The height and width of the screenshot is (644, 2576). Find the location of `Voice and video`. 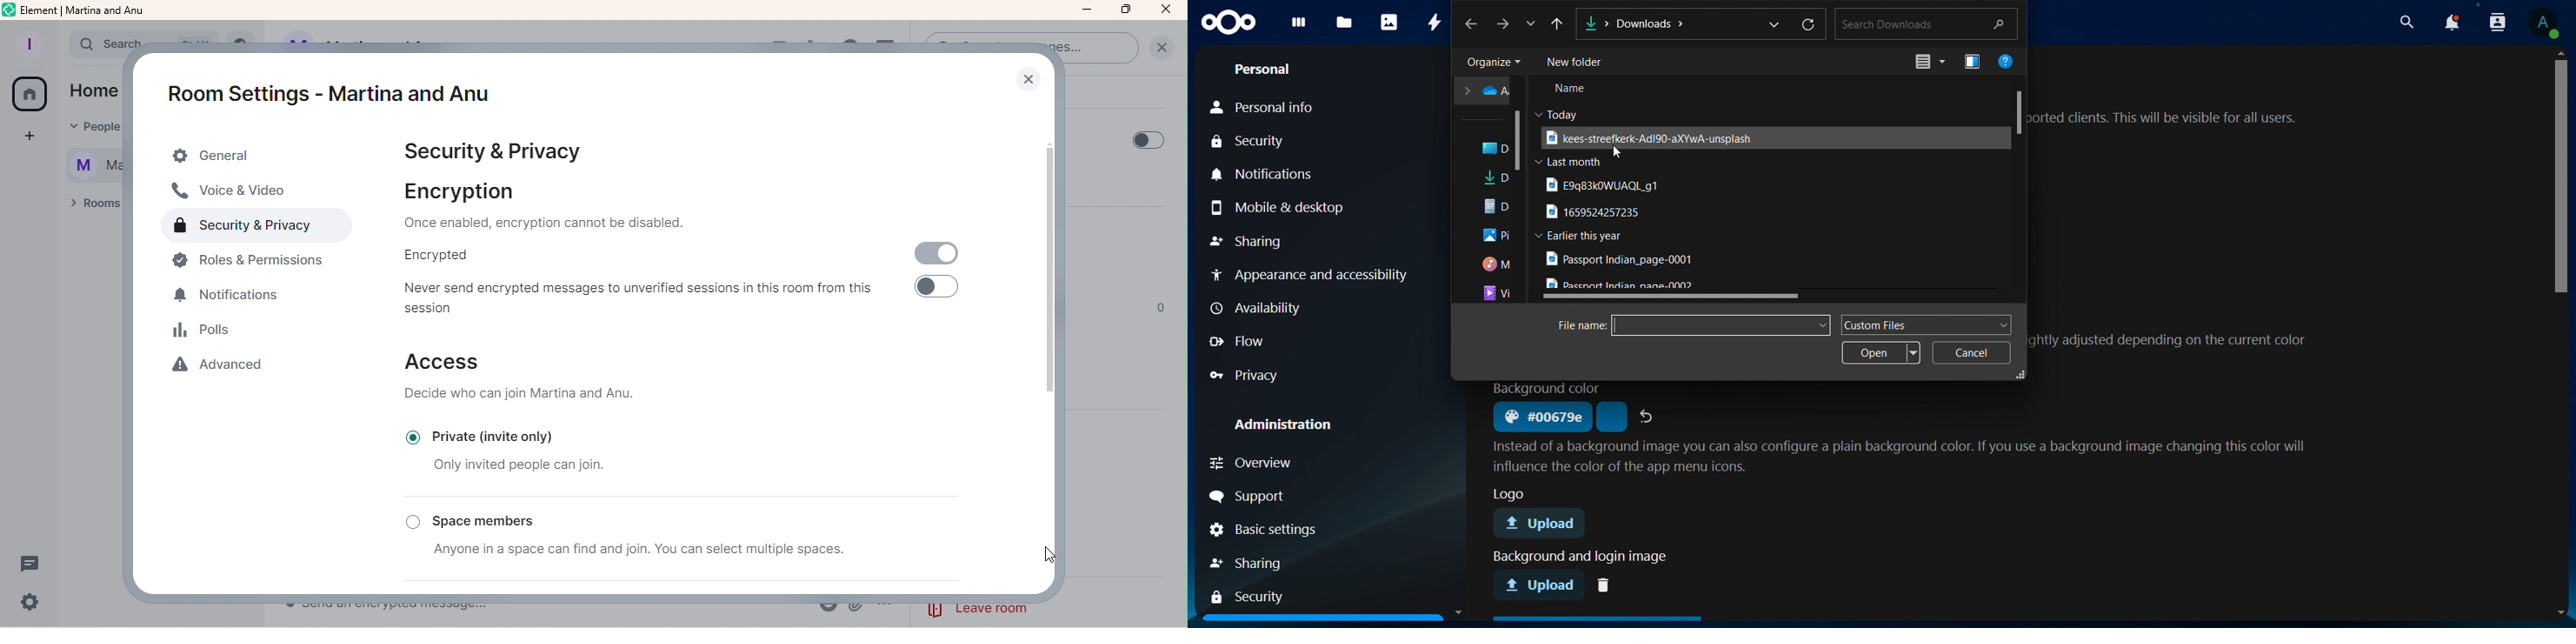

Voice and video is located at coordinates (238, 192).